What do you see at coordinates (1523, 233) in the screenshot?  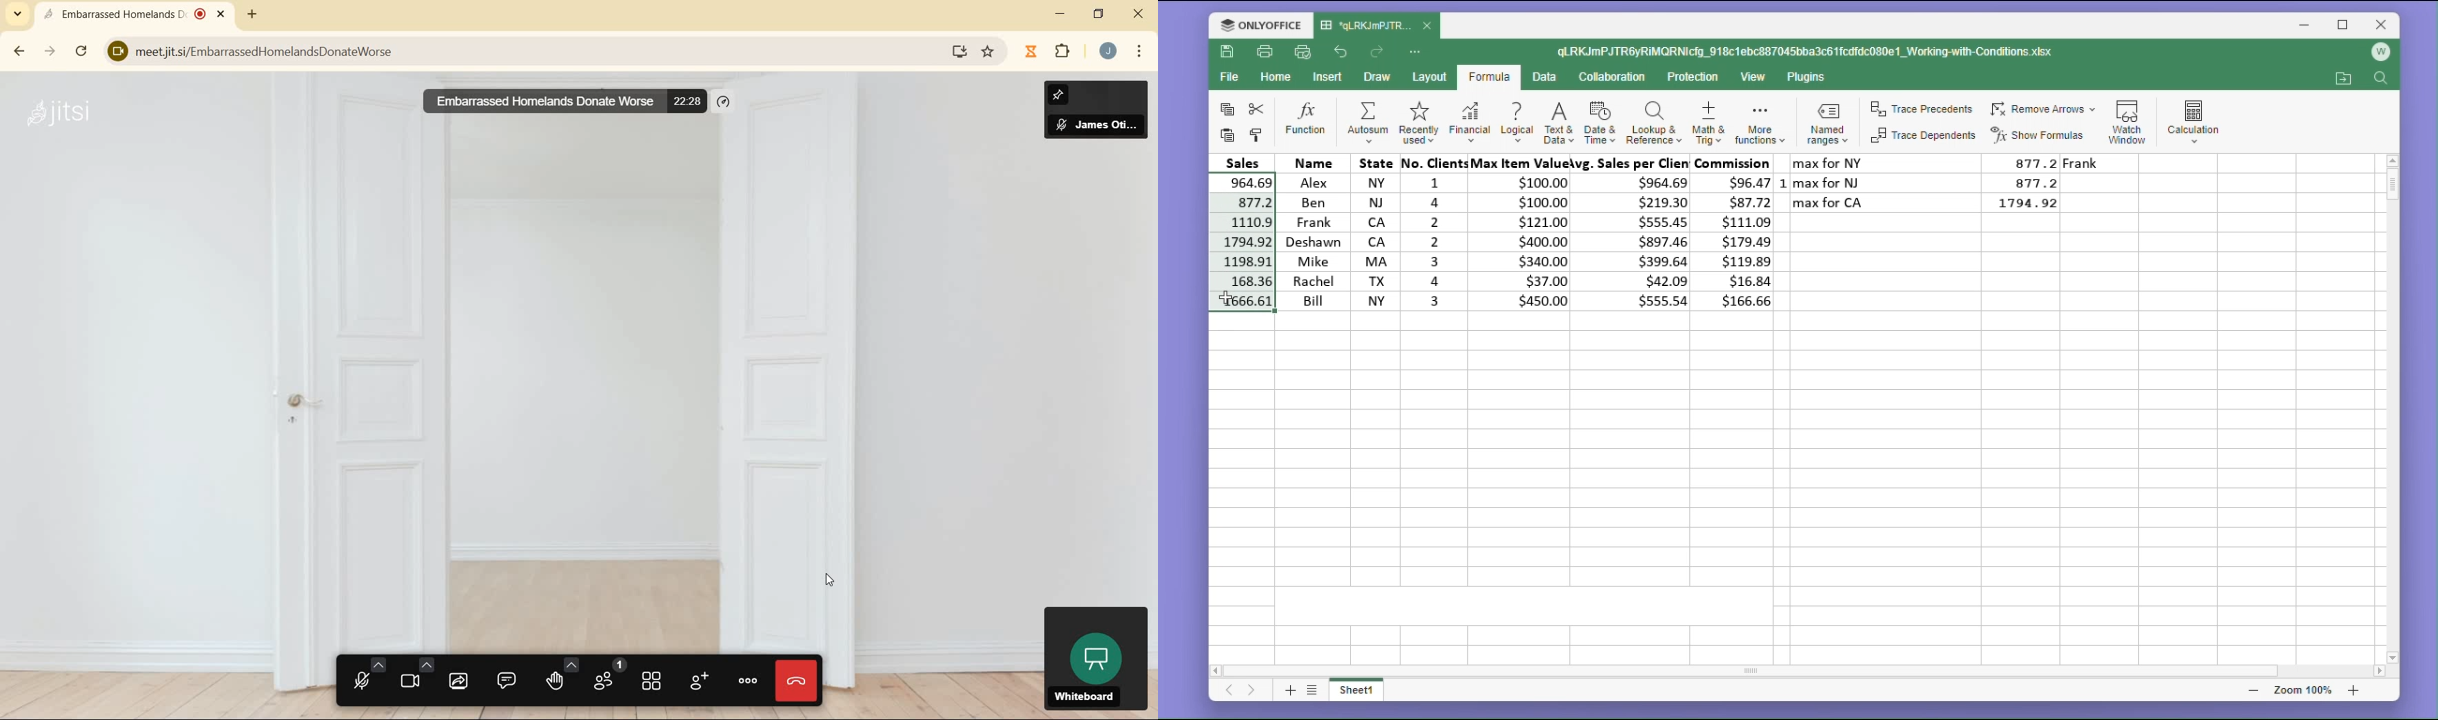 I see `max item values` at bounding box center [1523, 233].